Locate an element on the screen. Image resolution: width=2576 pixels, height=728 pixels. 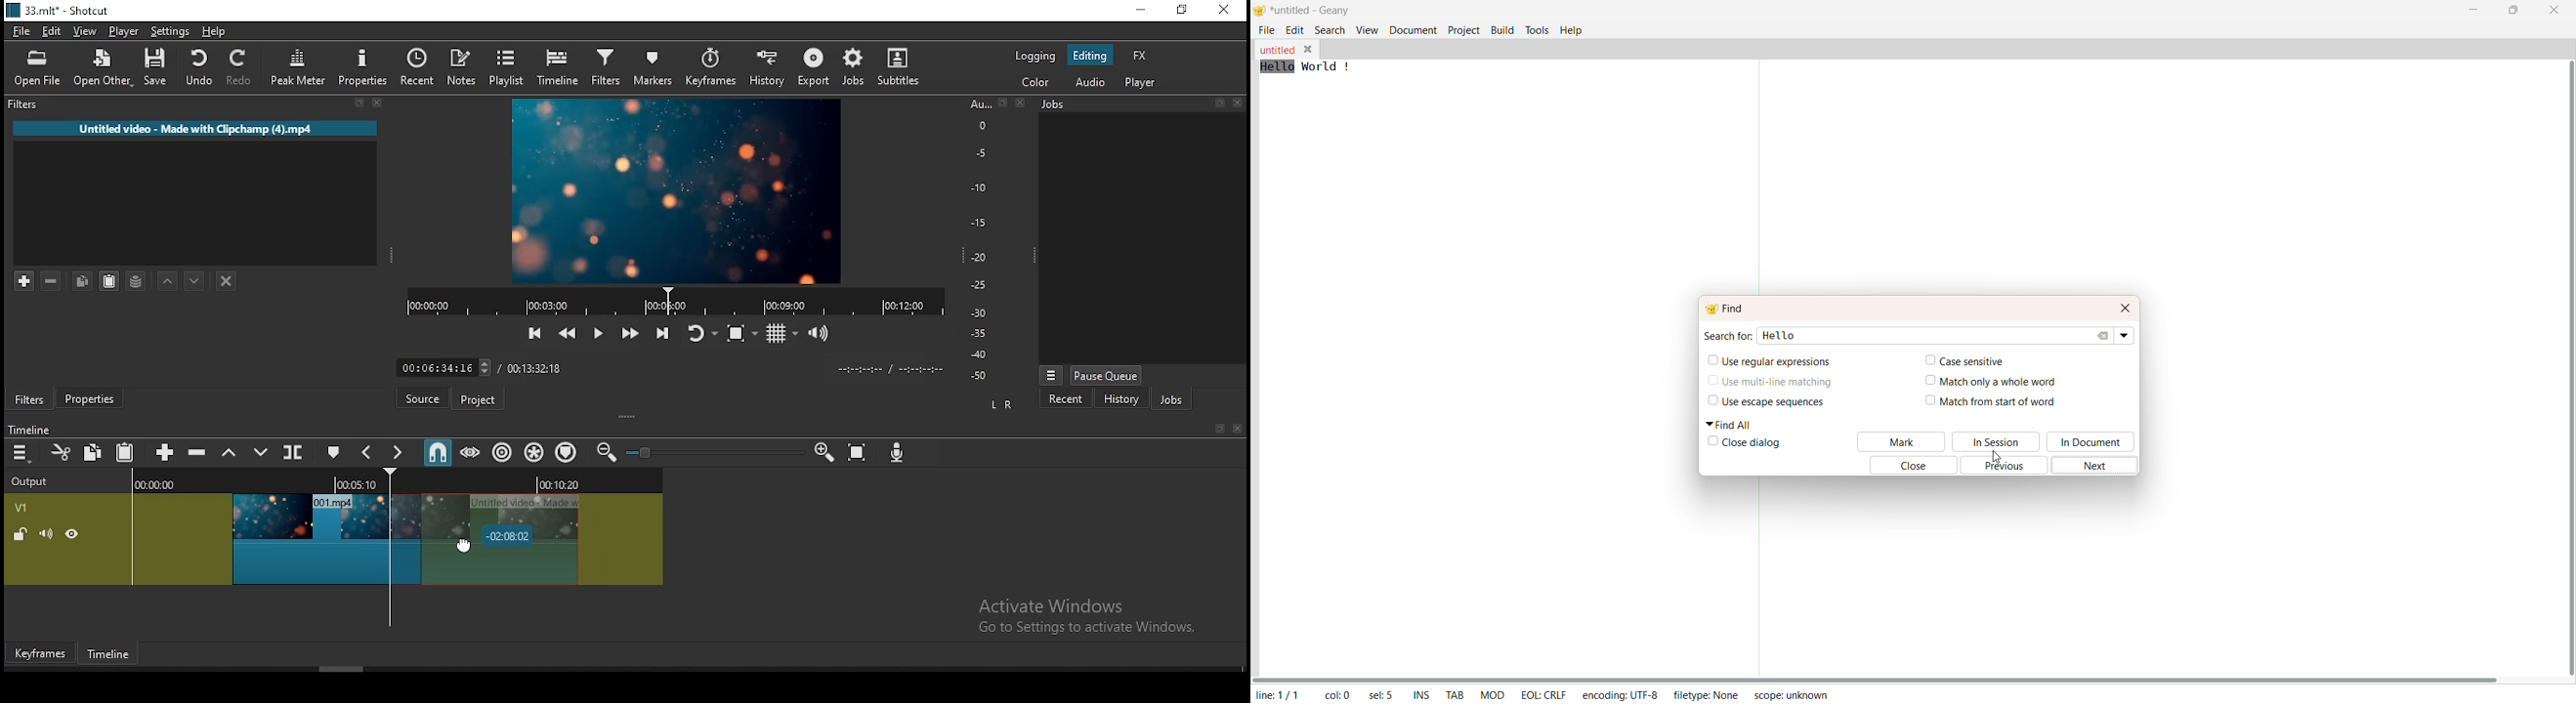
zoom timeline in is located at coordinates (823, 453).